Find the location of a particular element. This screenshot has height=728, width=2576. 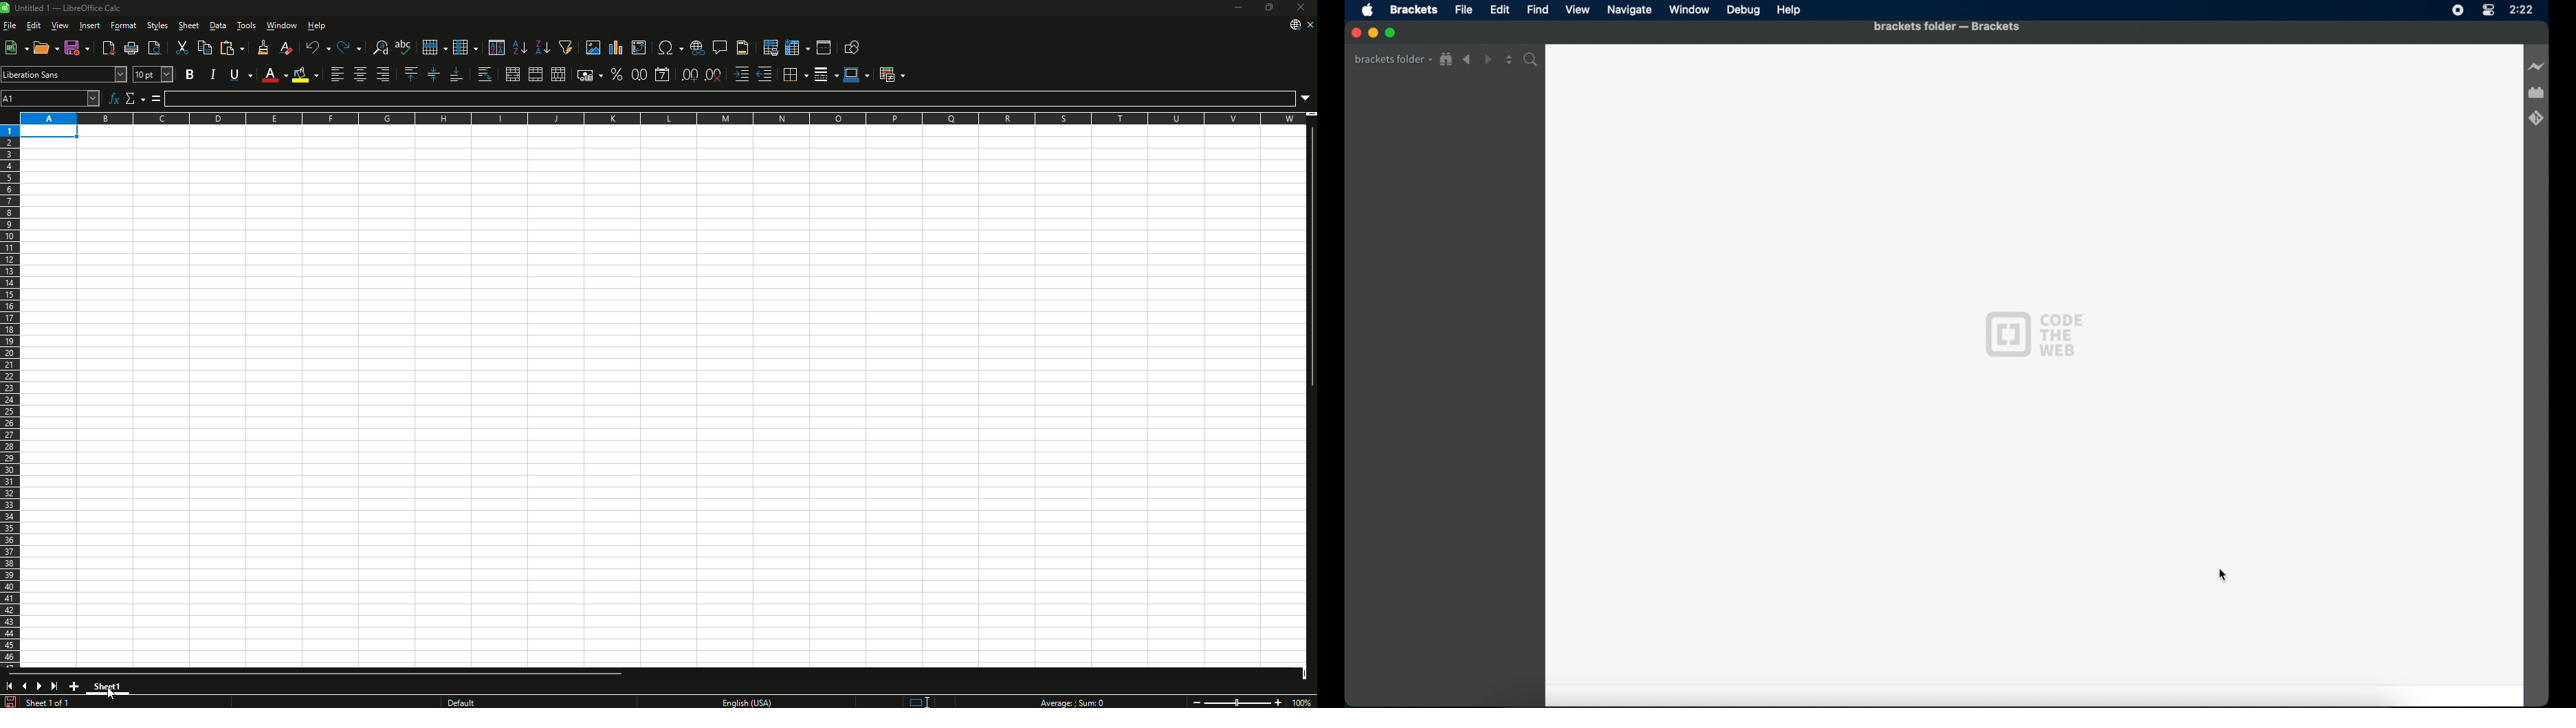

edit is located at coordinates (1499, 10).